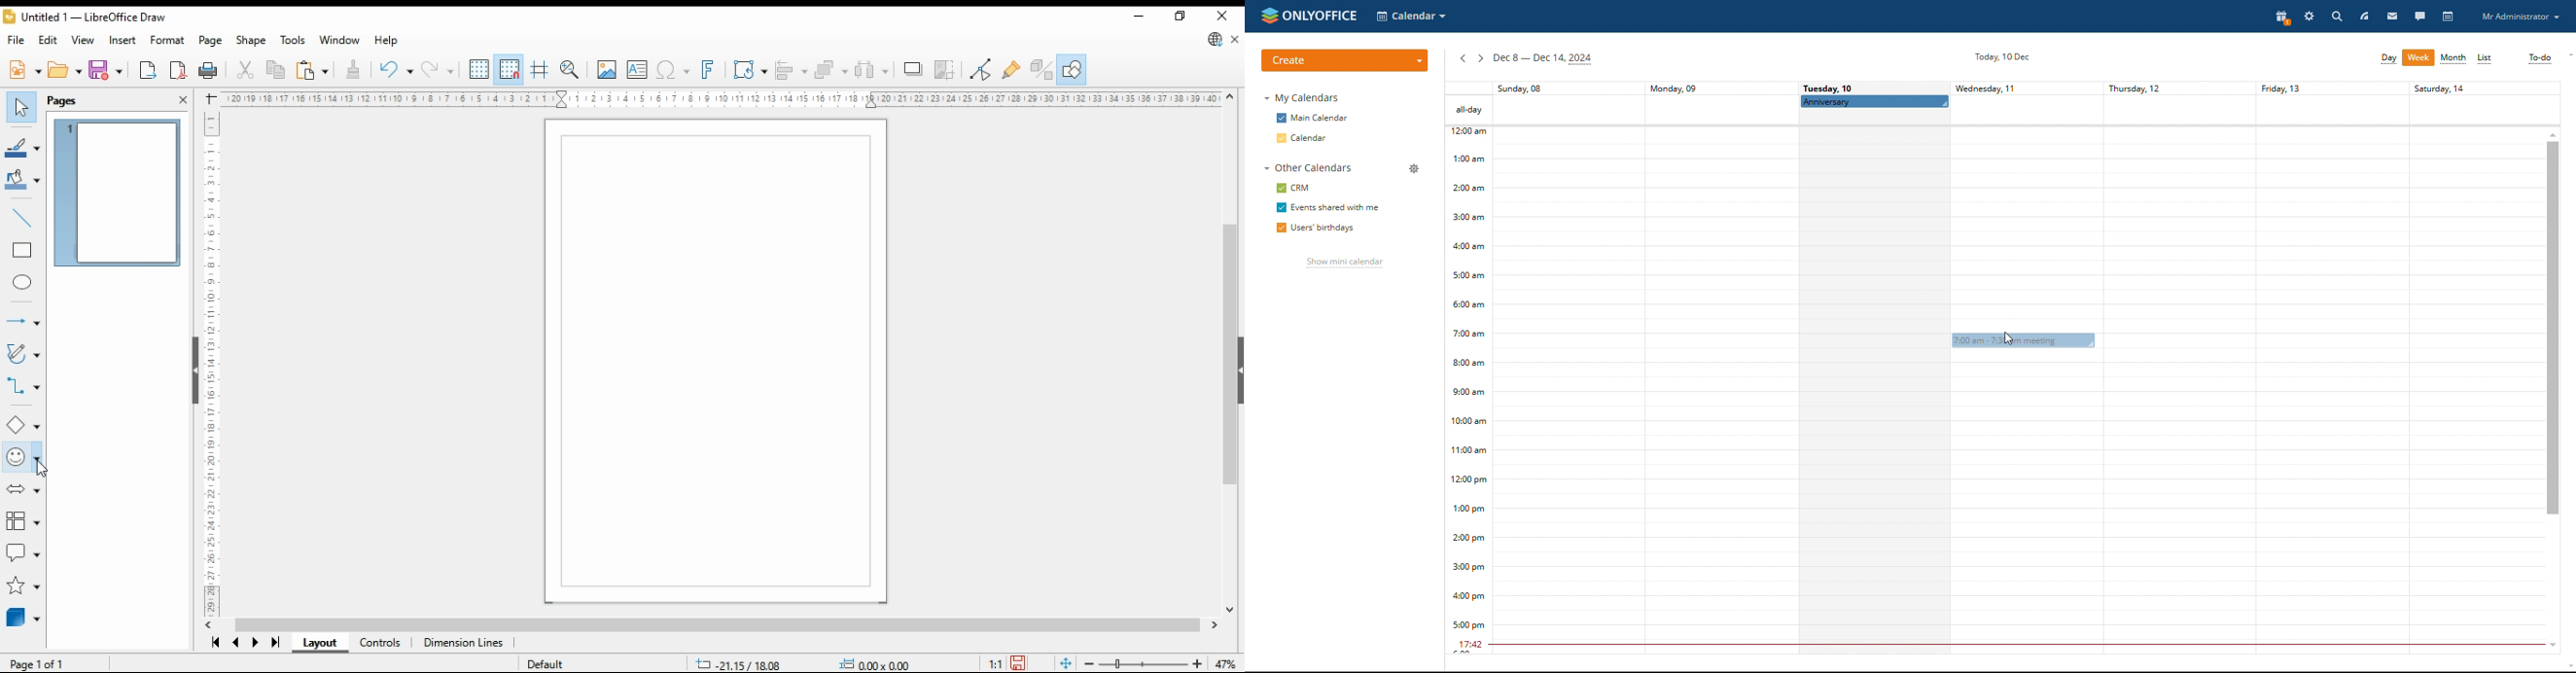  Describe the element at coordinates (52, 663) in the screenshot. I see `Page` at that location.